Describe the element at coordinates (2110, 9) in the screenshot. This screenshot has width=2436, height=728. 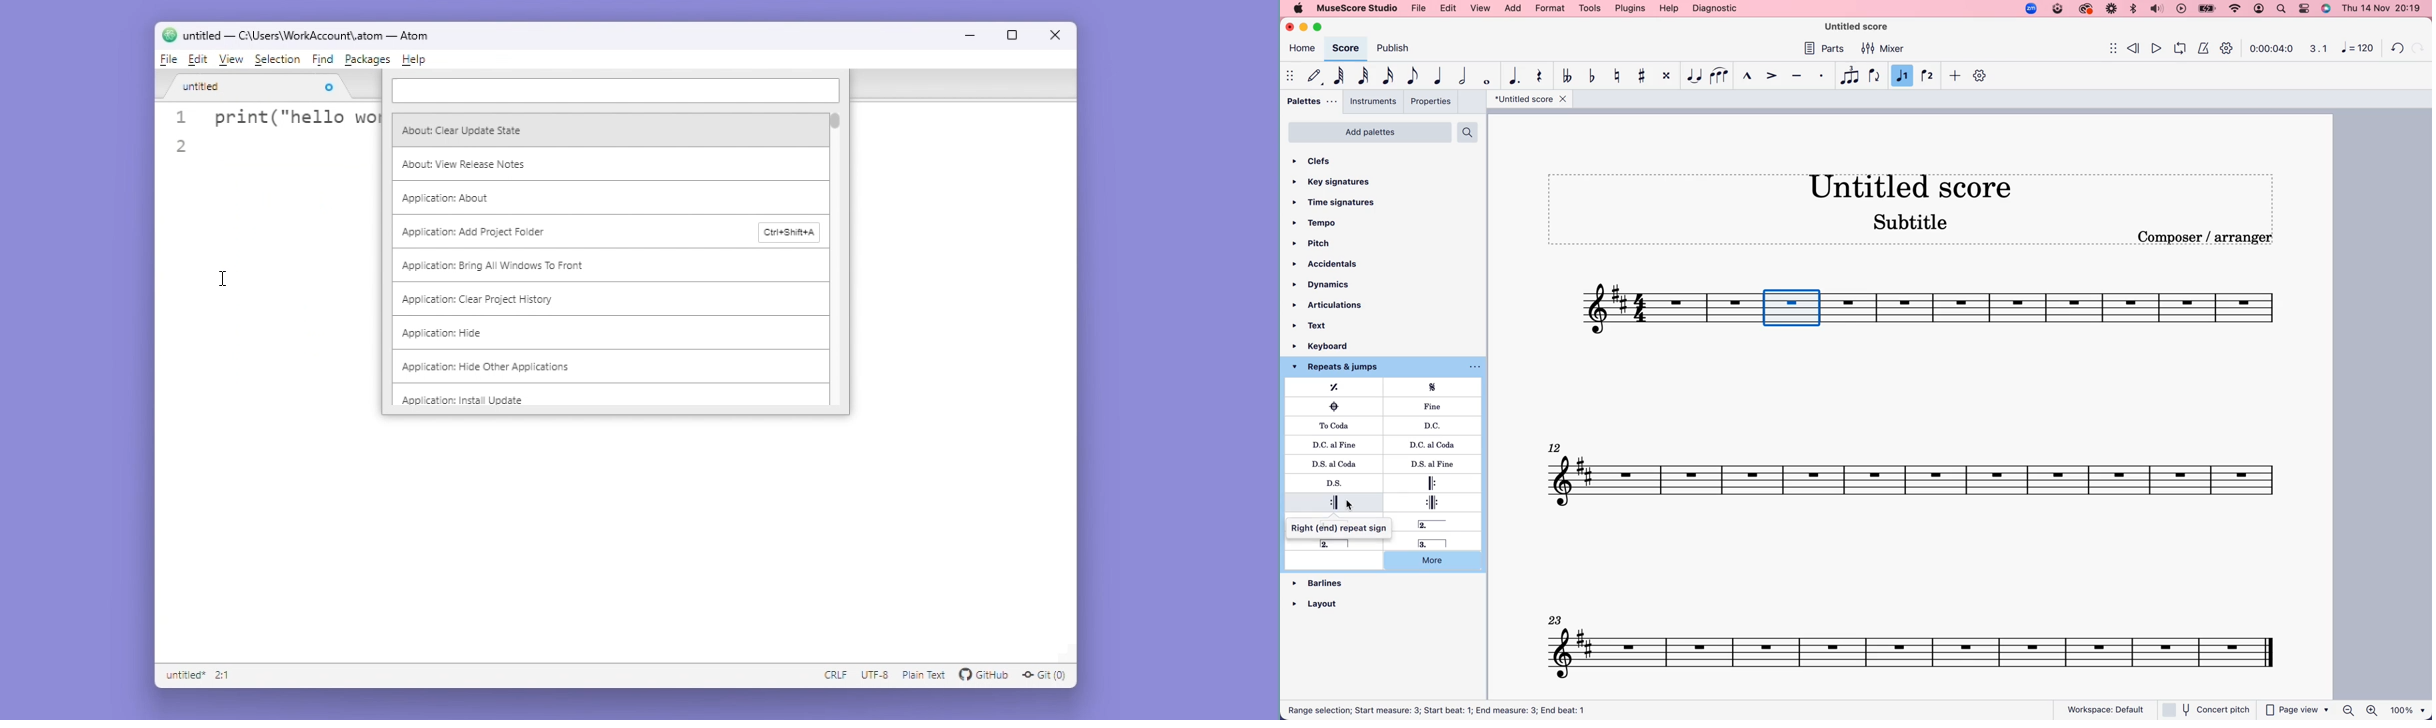
I see `loom` at that location.